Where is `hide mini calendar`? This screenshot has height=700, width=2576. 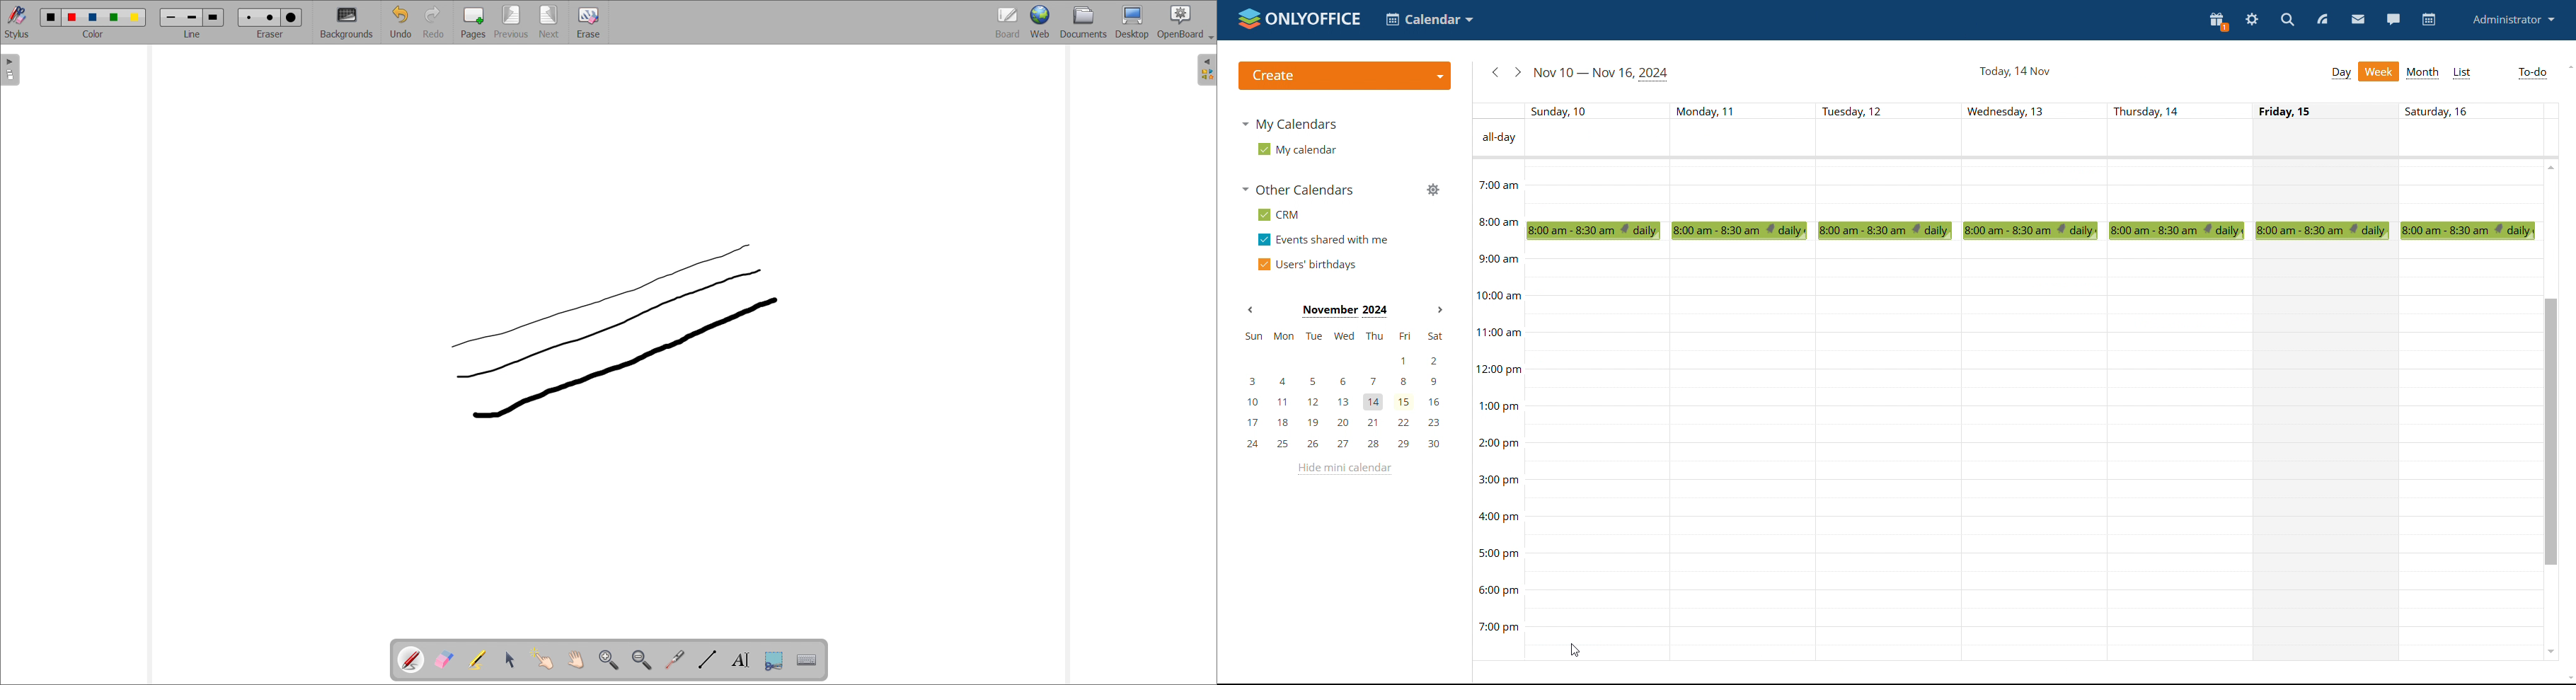
hide mini calendar is located at coordinates (1342, 469).